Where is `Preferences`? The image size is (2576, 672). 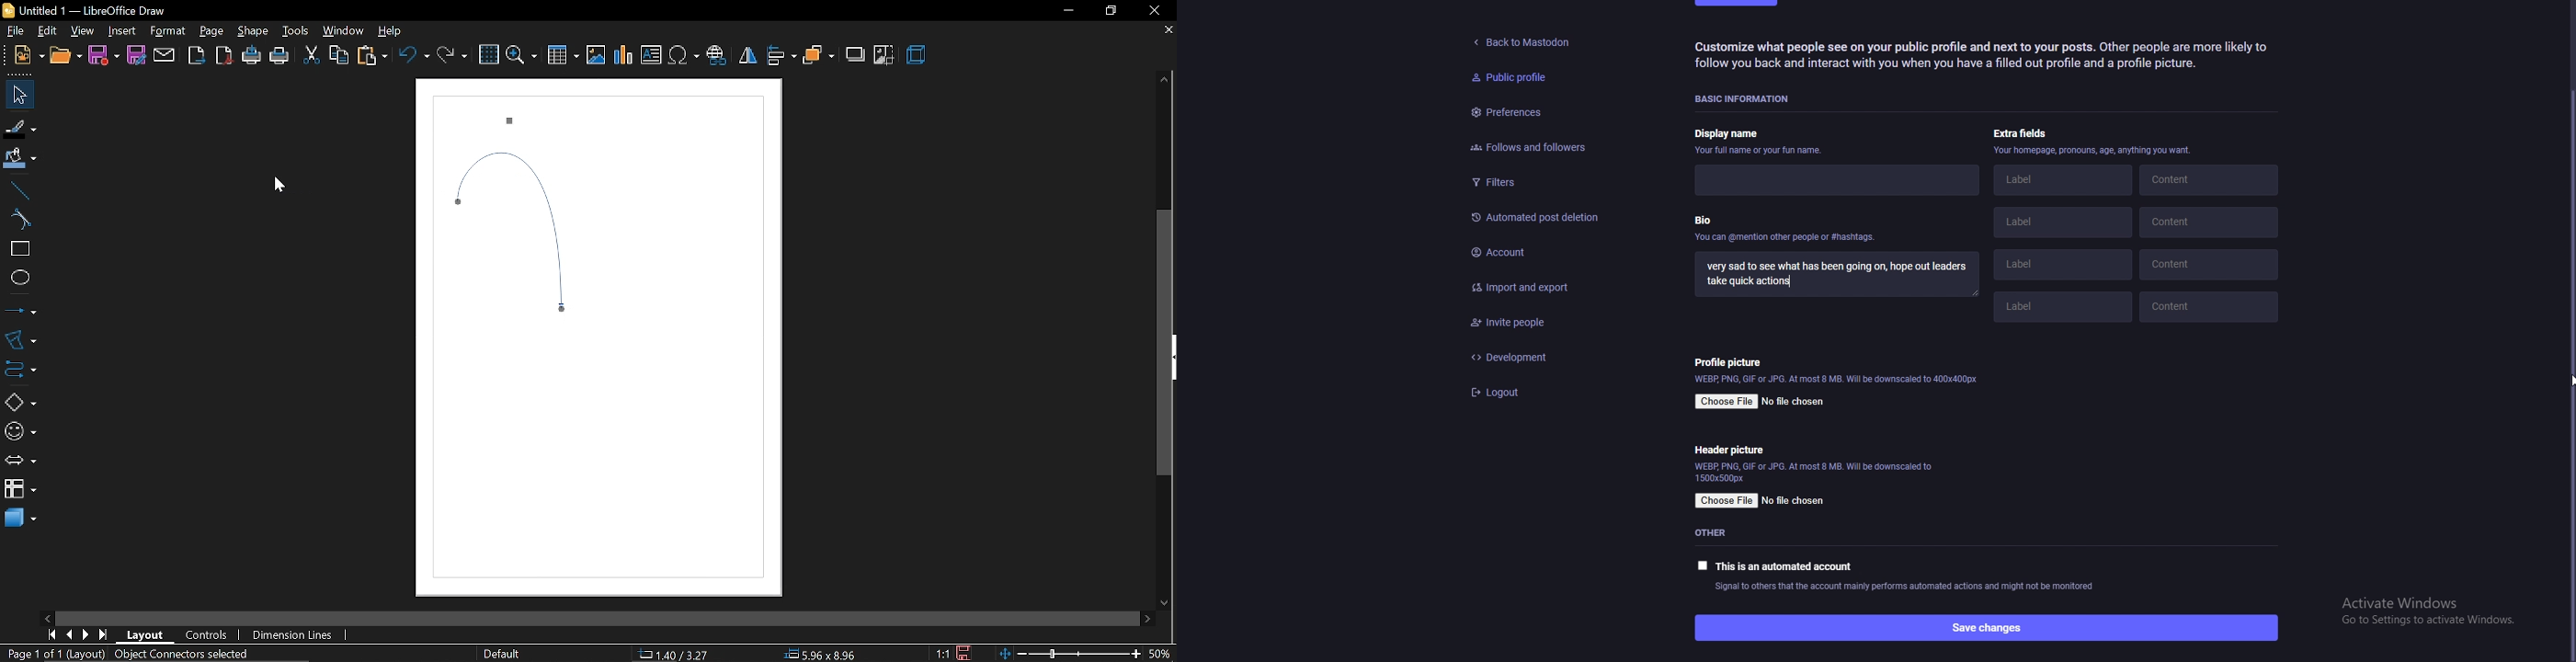 Preferences is located at coordinates (1507, 114).